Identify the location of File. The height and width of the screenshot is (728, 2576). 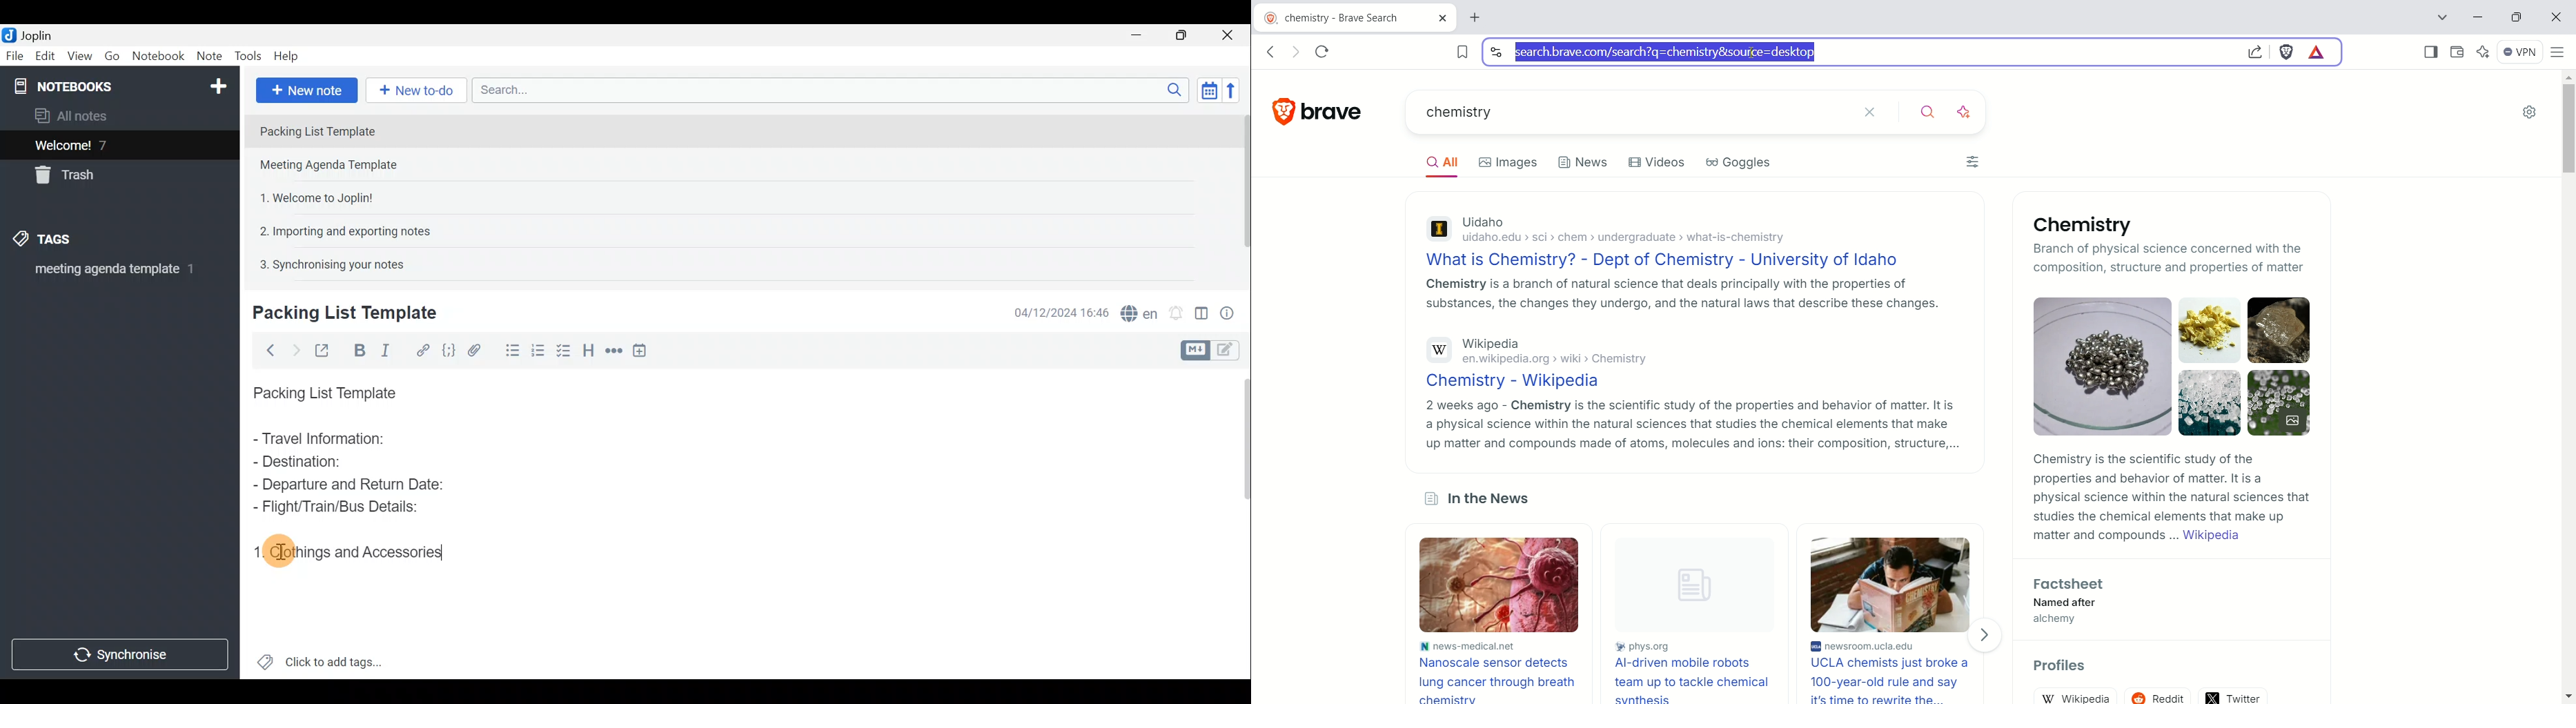
(13, 55).